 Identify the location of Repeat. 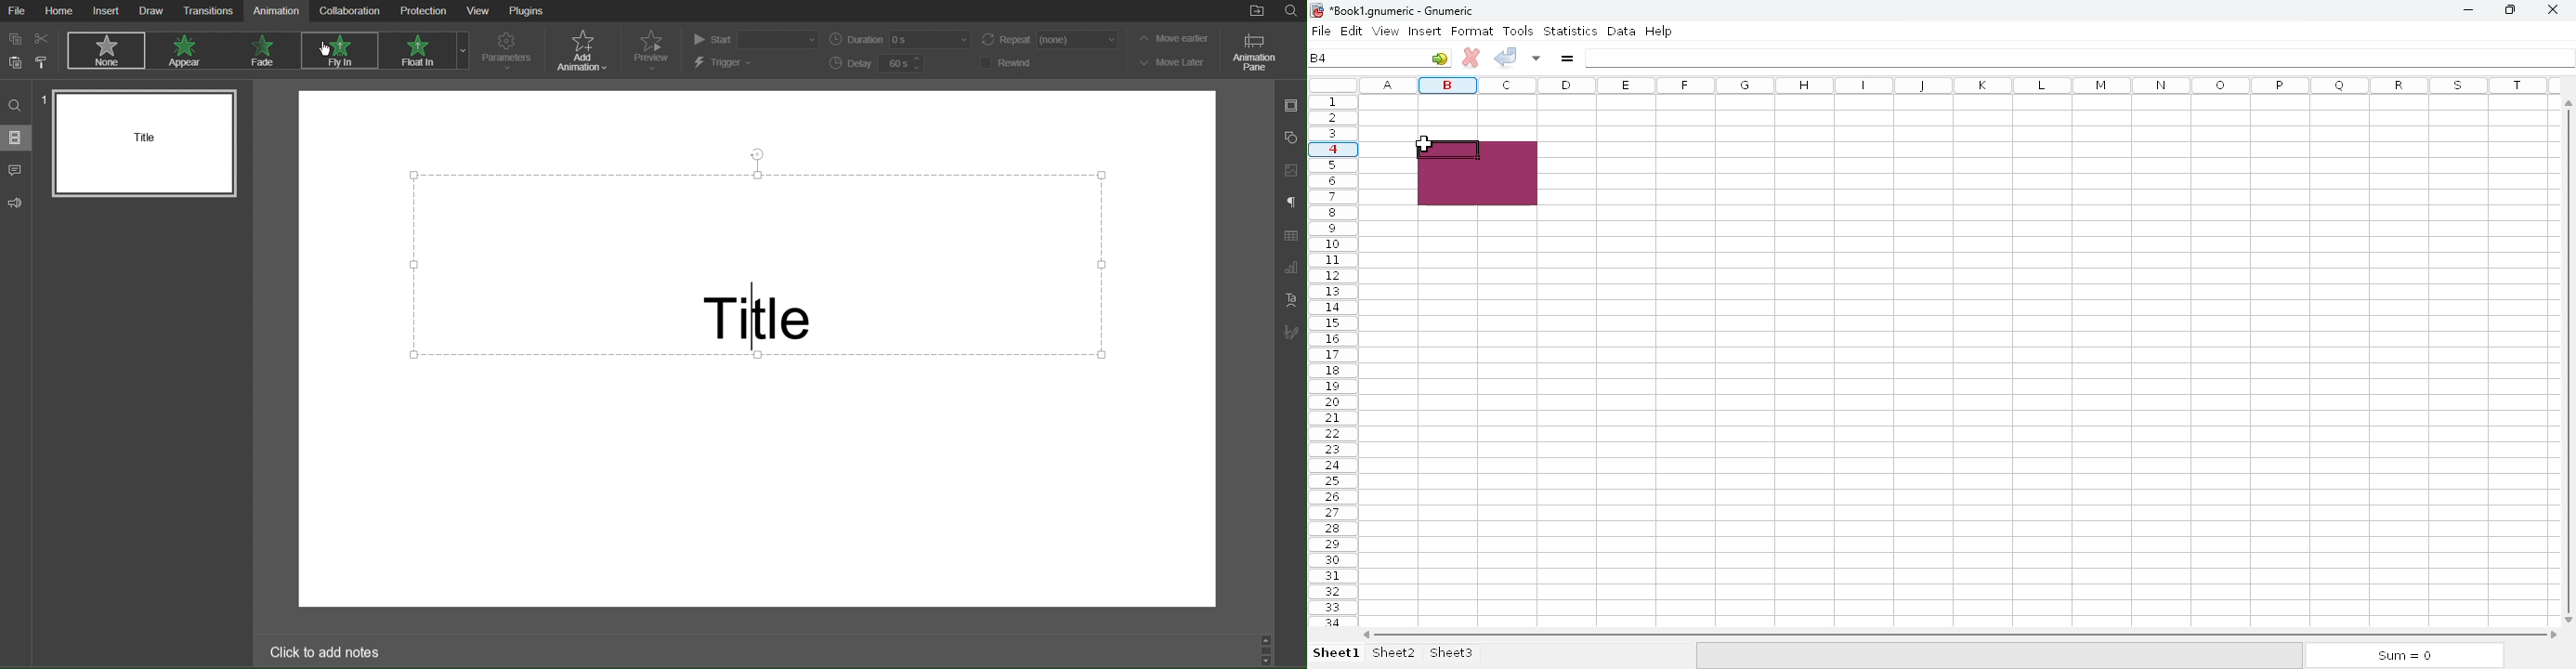
(1047, 39).